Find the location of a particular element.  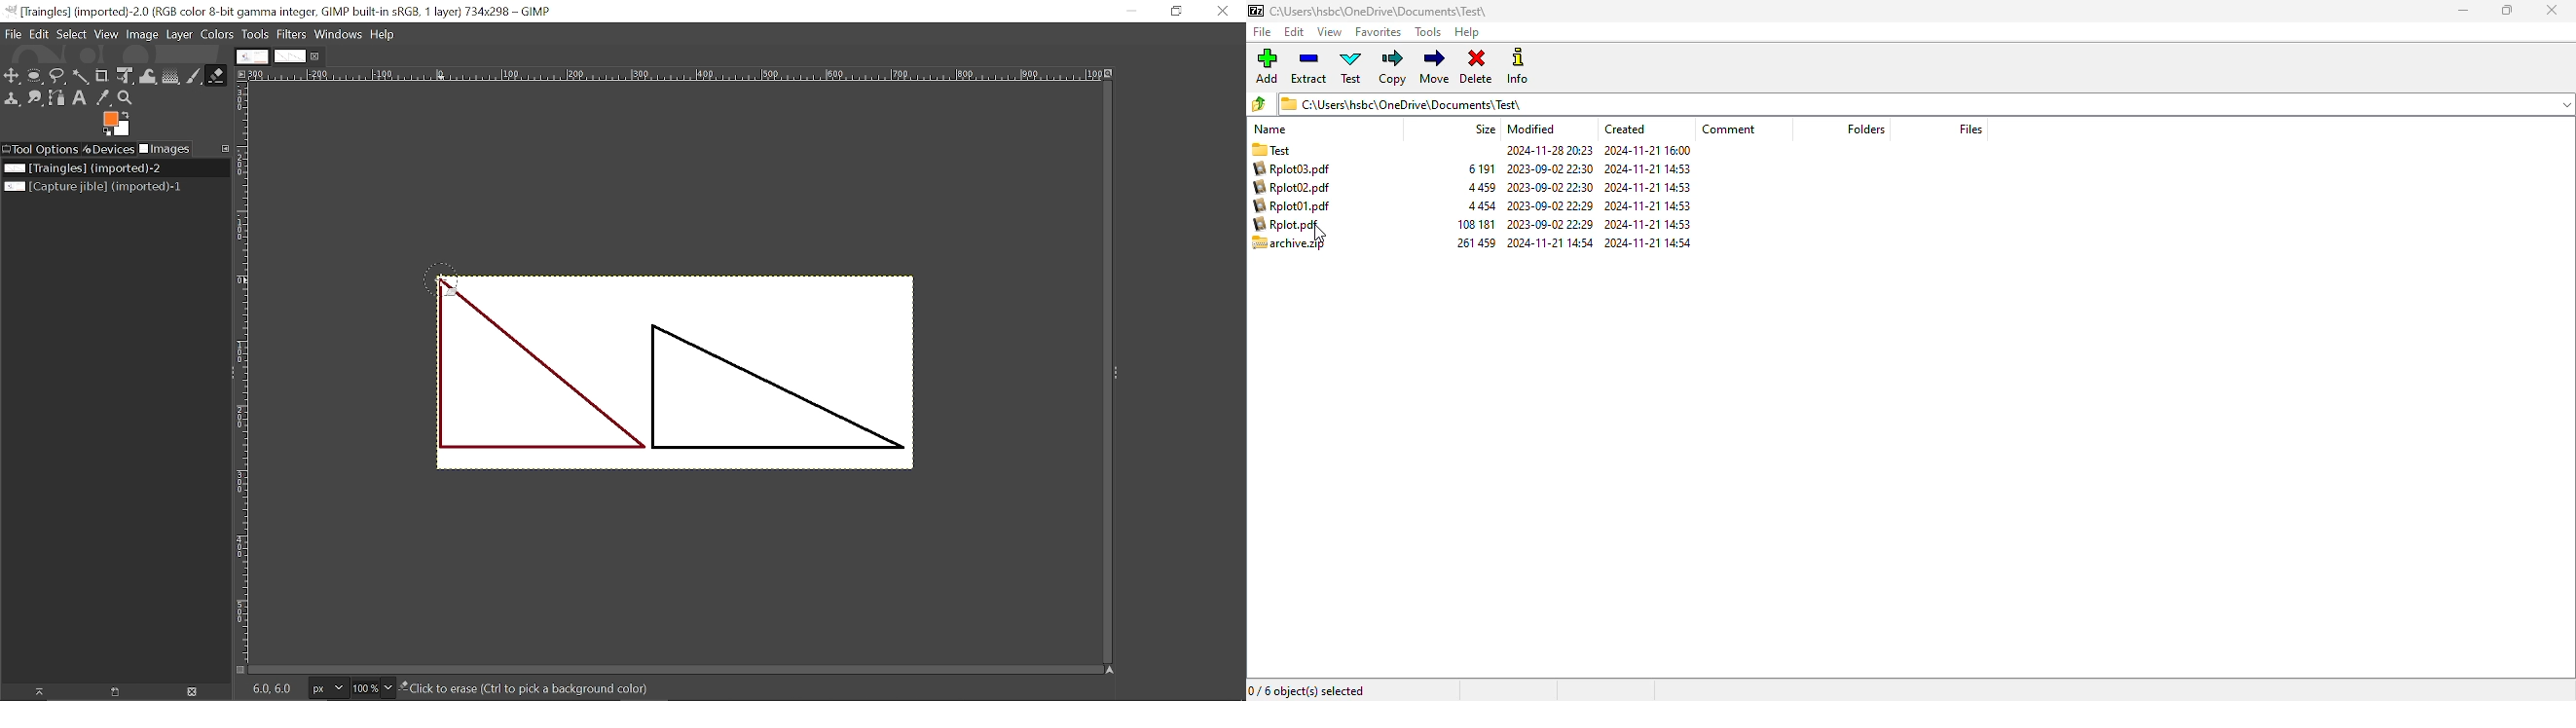

copy is located at coordinates (1393, 68).